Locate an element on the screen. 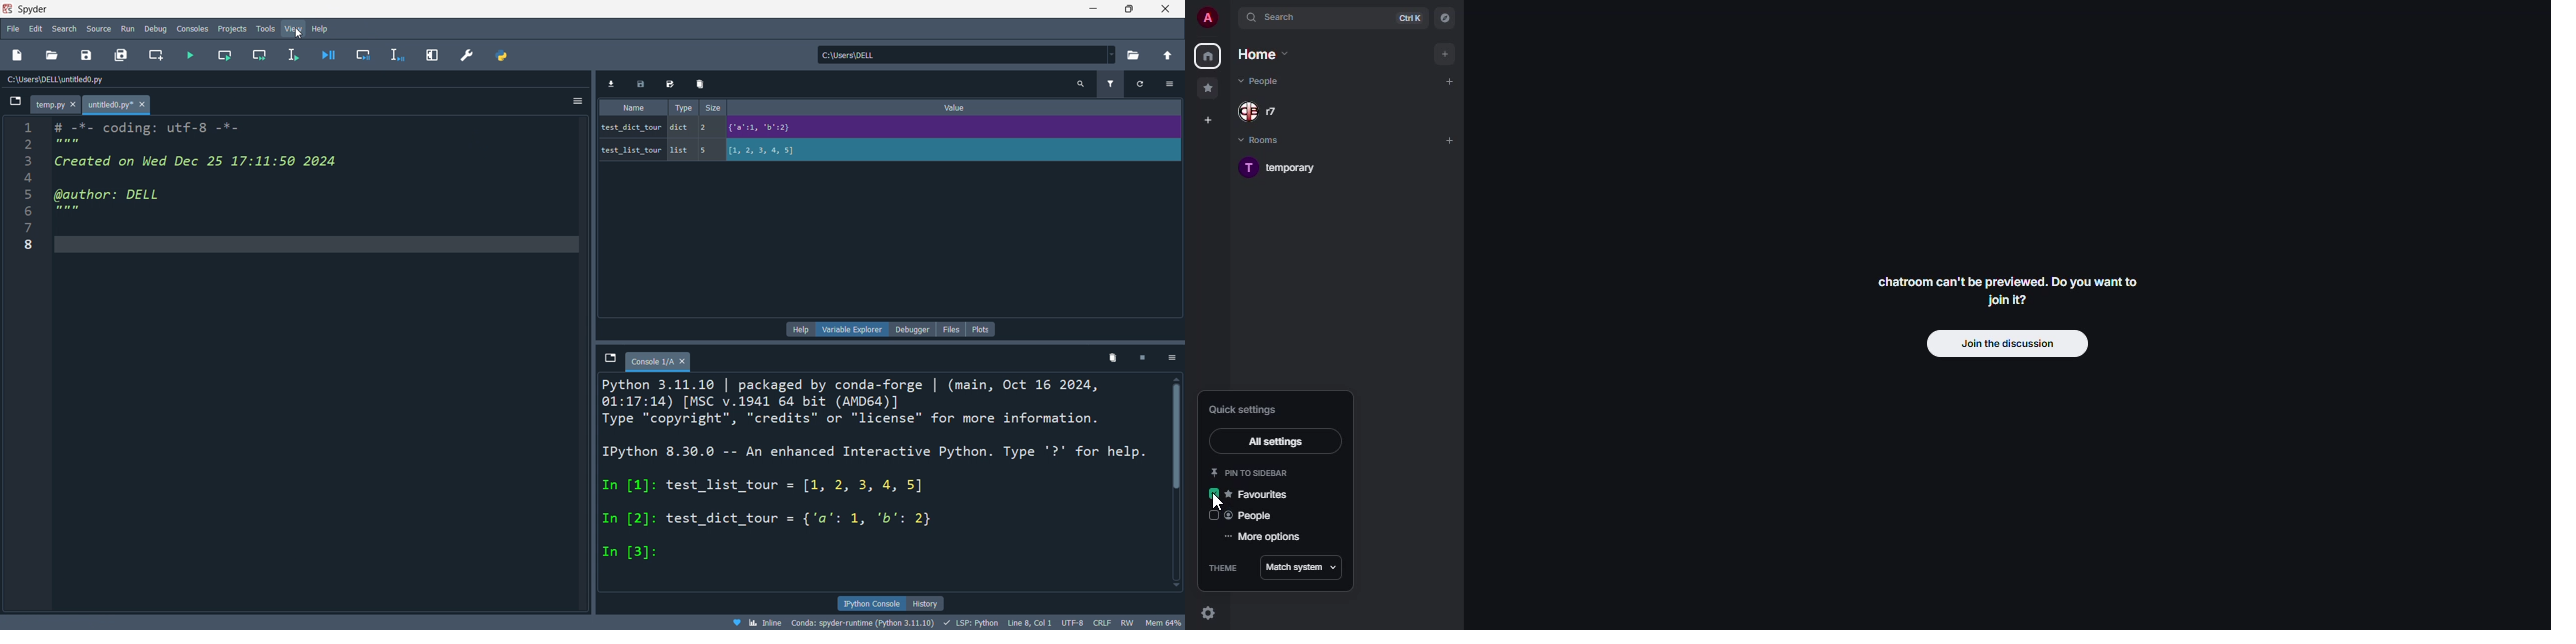  room is located at coordinates (1283, 169).